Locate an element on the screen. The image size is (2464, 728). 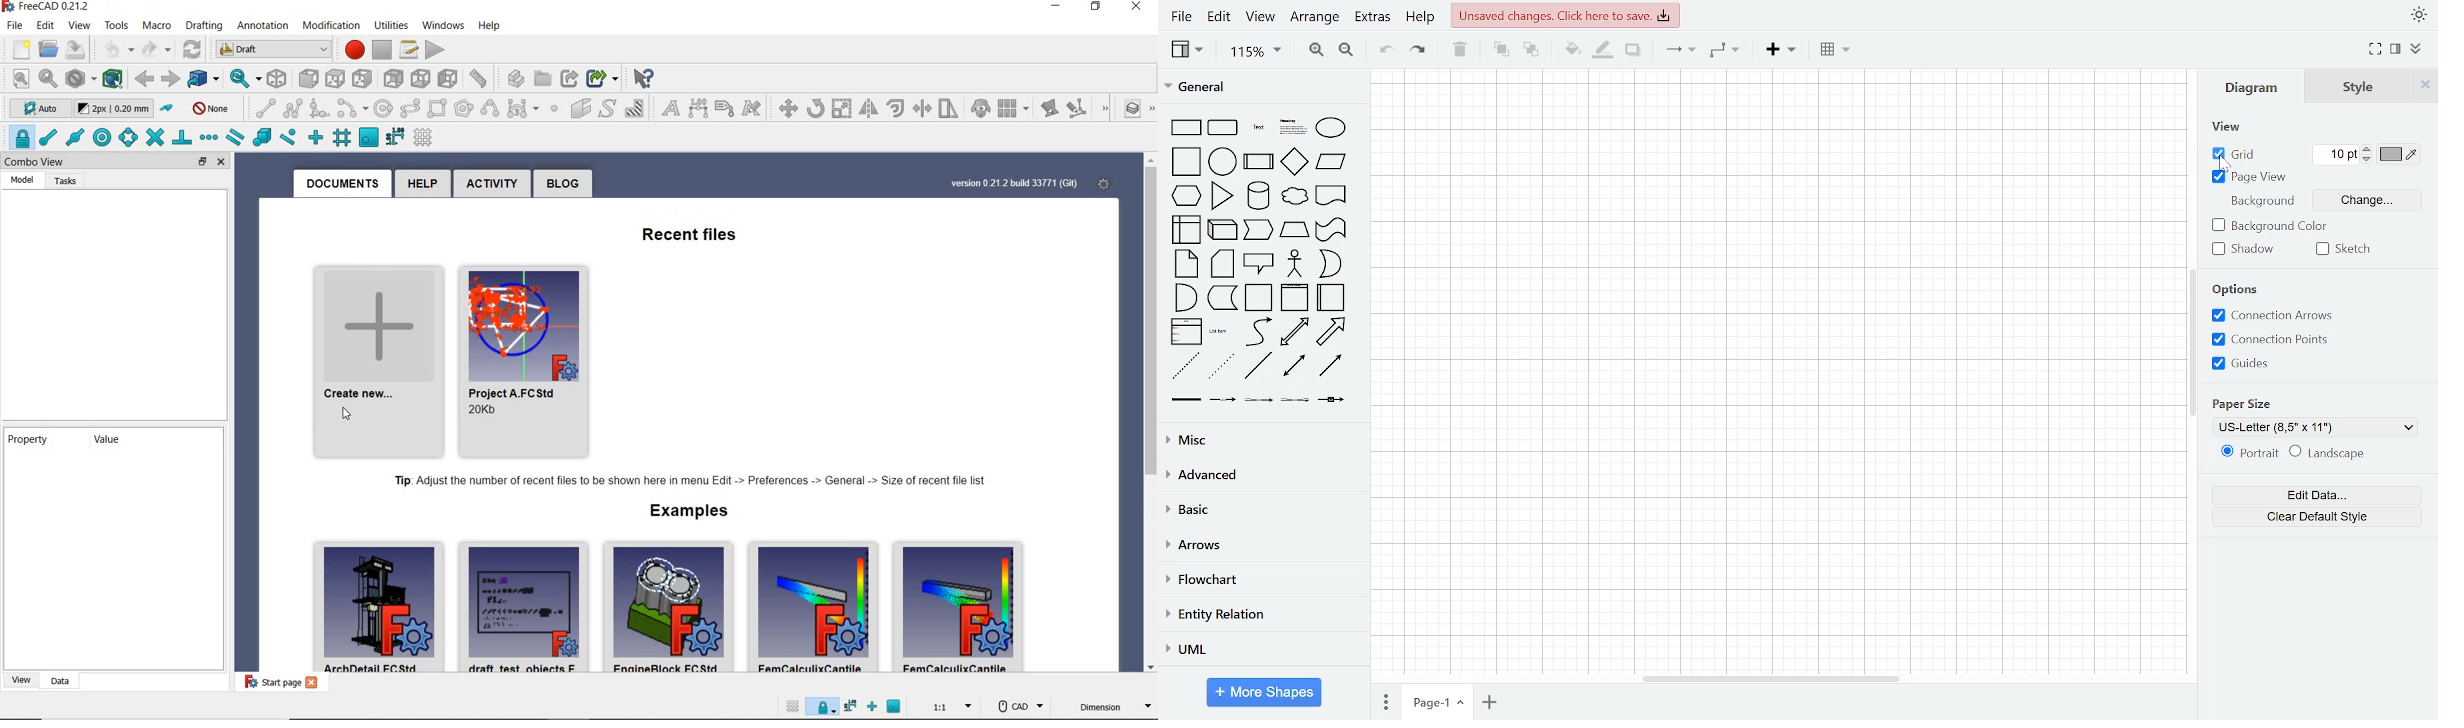
windows is located at coordinates (261, 23).